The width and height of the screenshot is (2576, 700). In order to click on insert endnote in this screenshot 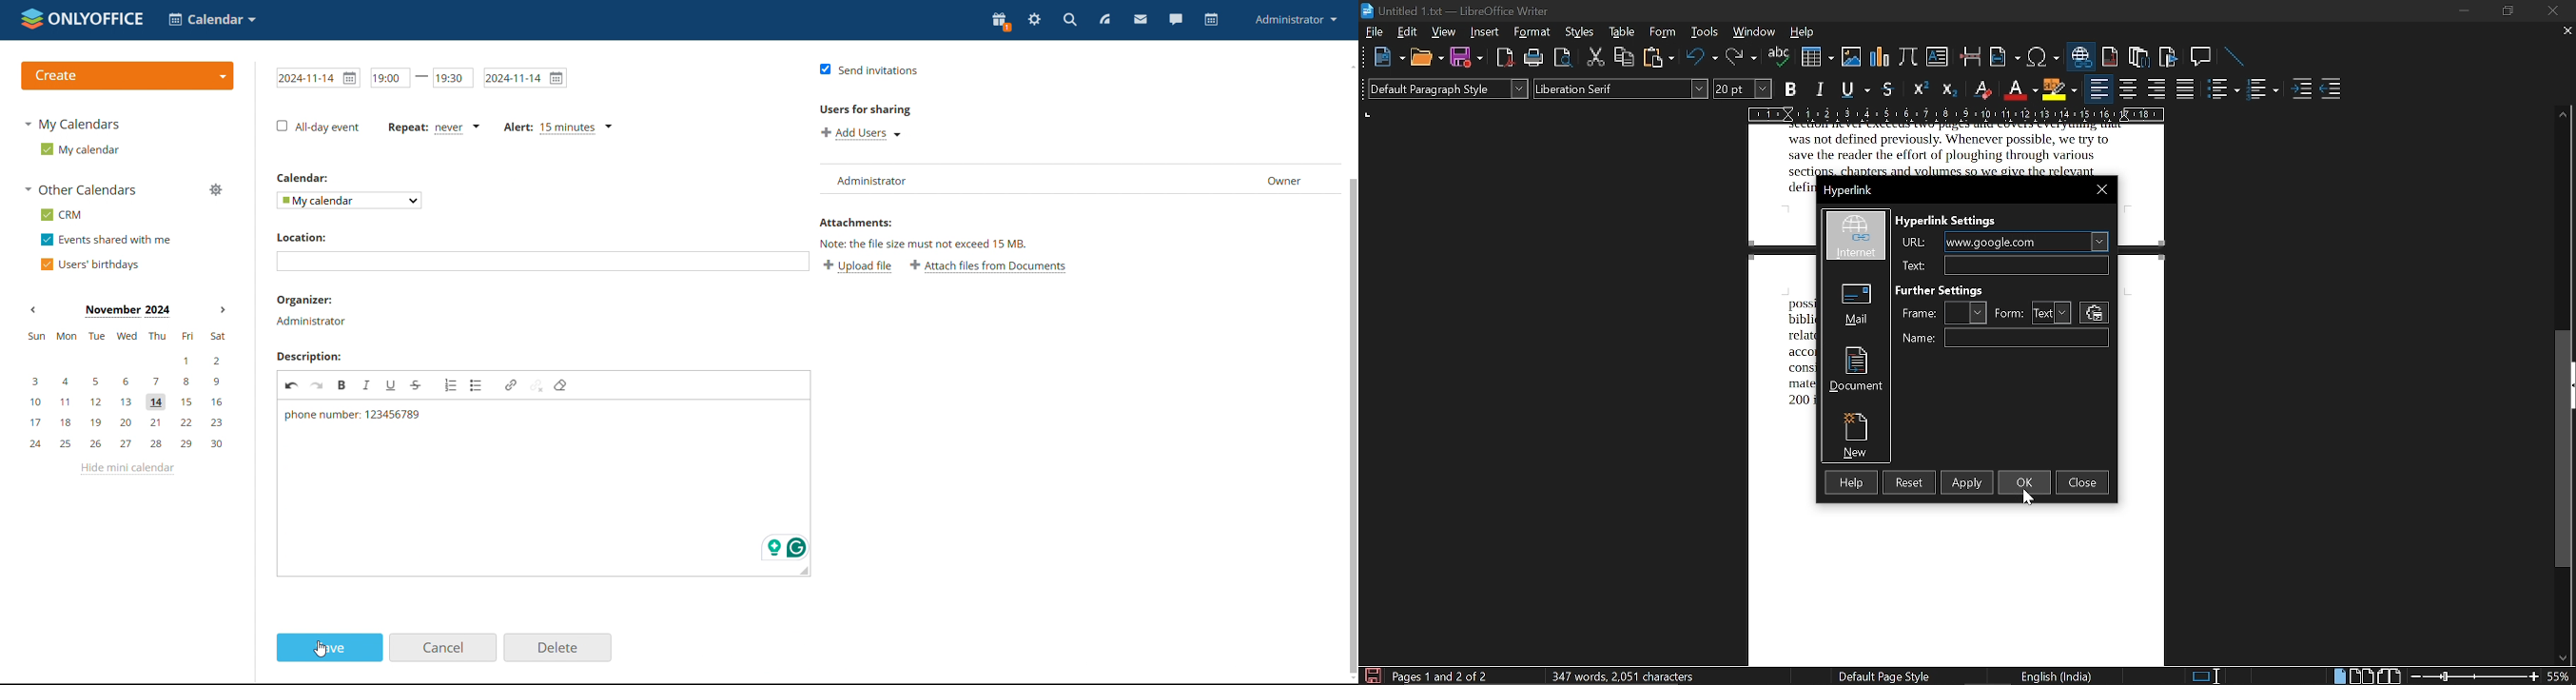, I will do `click(2139, 58)`.